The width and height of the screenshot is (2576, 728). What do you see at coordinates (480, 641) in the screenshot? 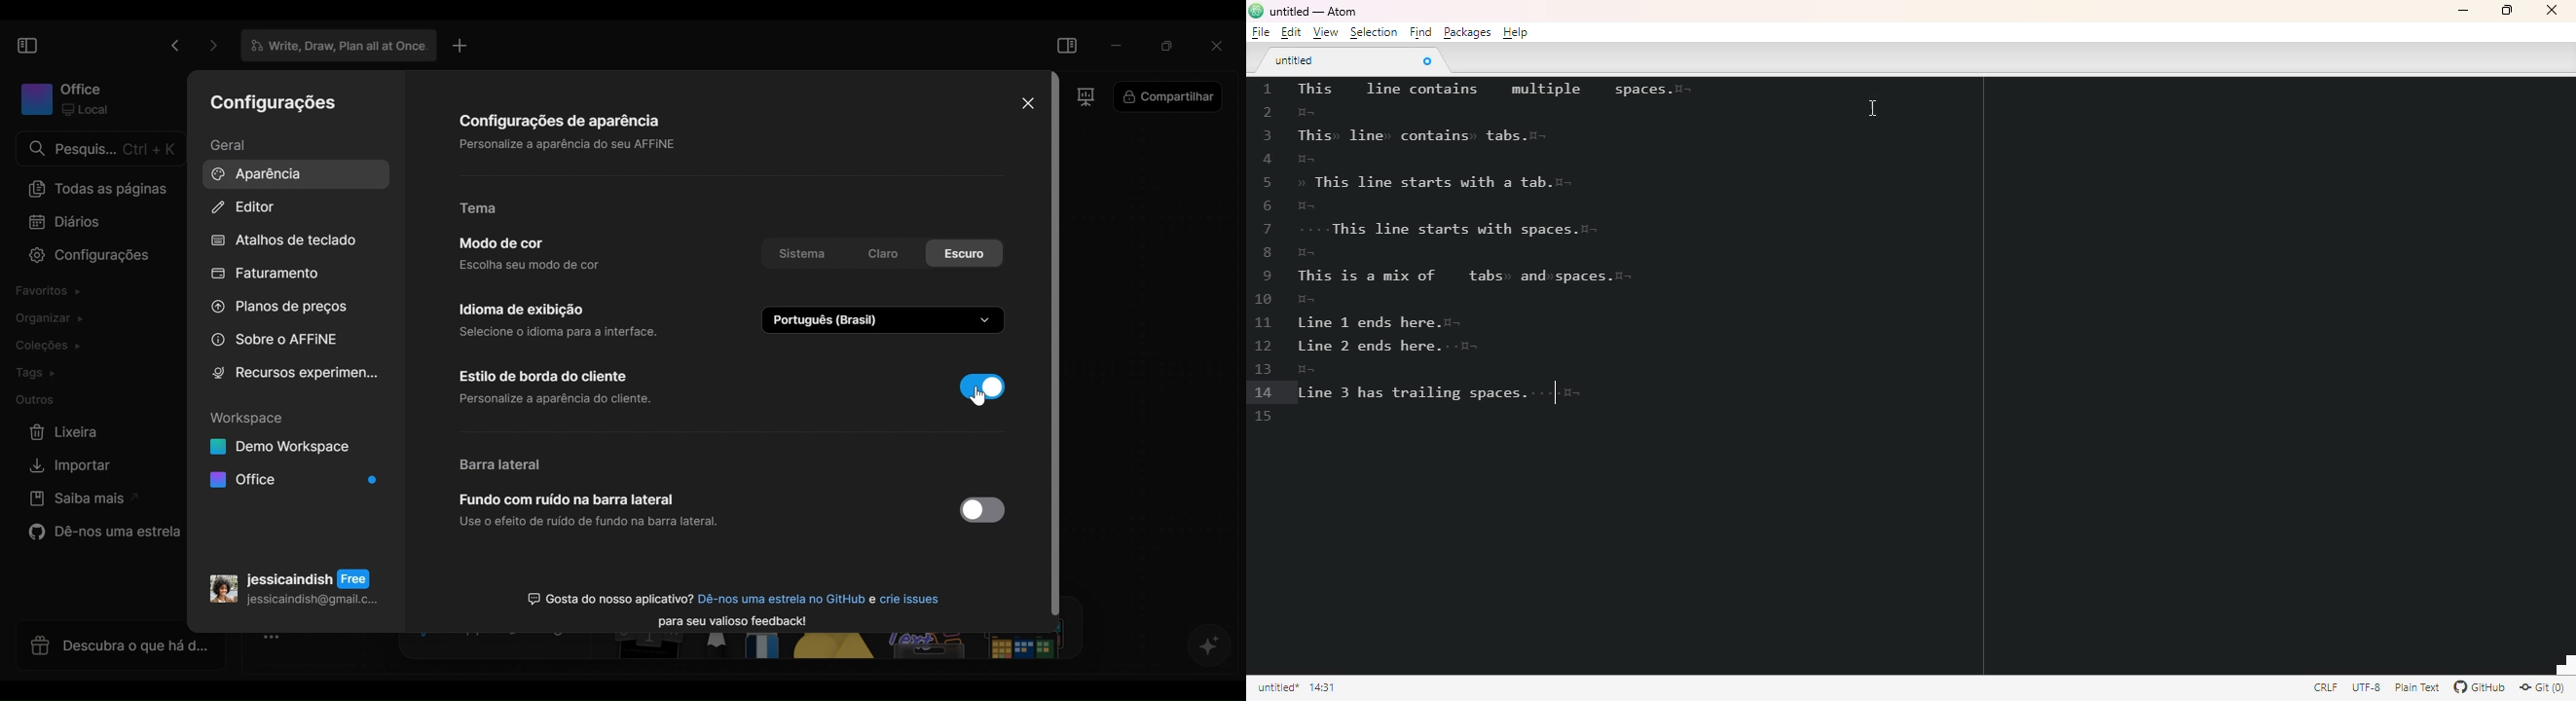
I see `Frame` at bounding box center [480, 641].